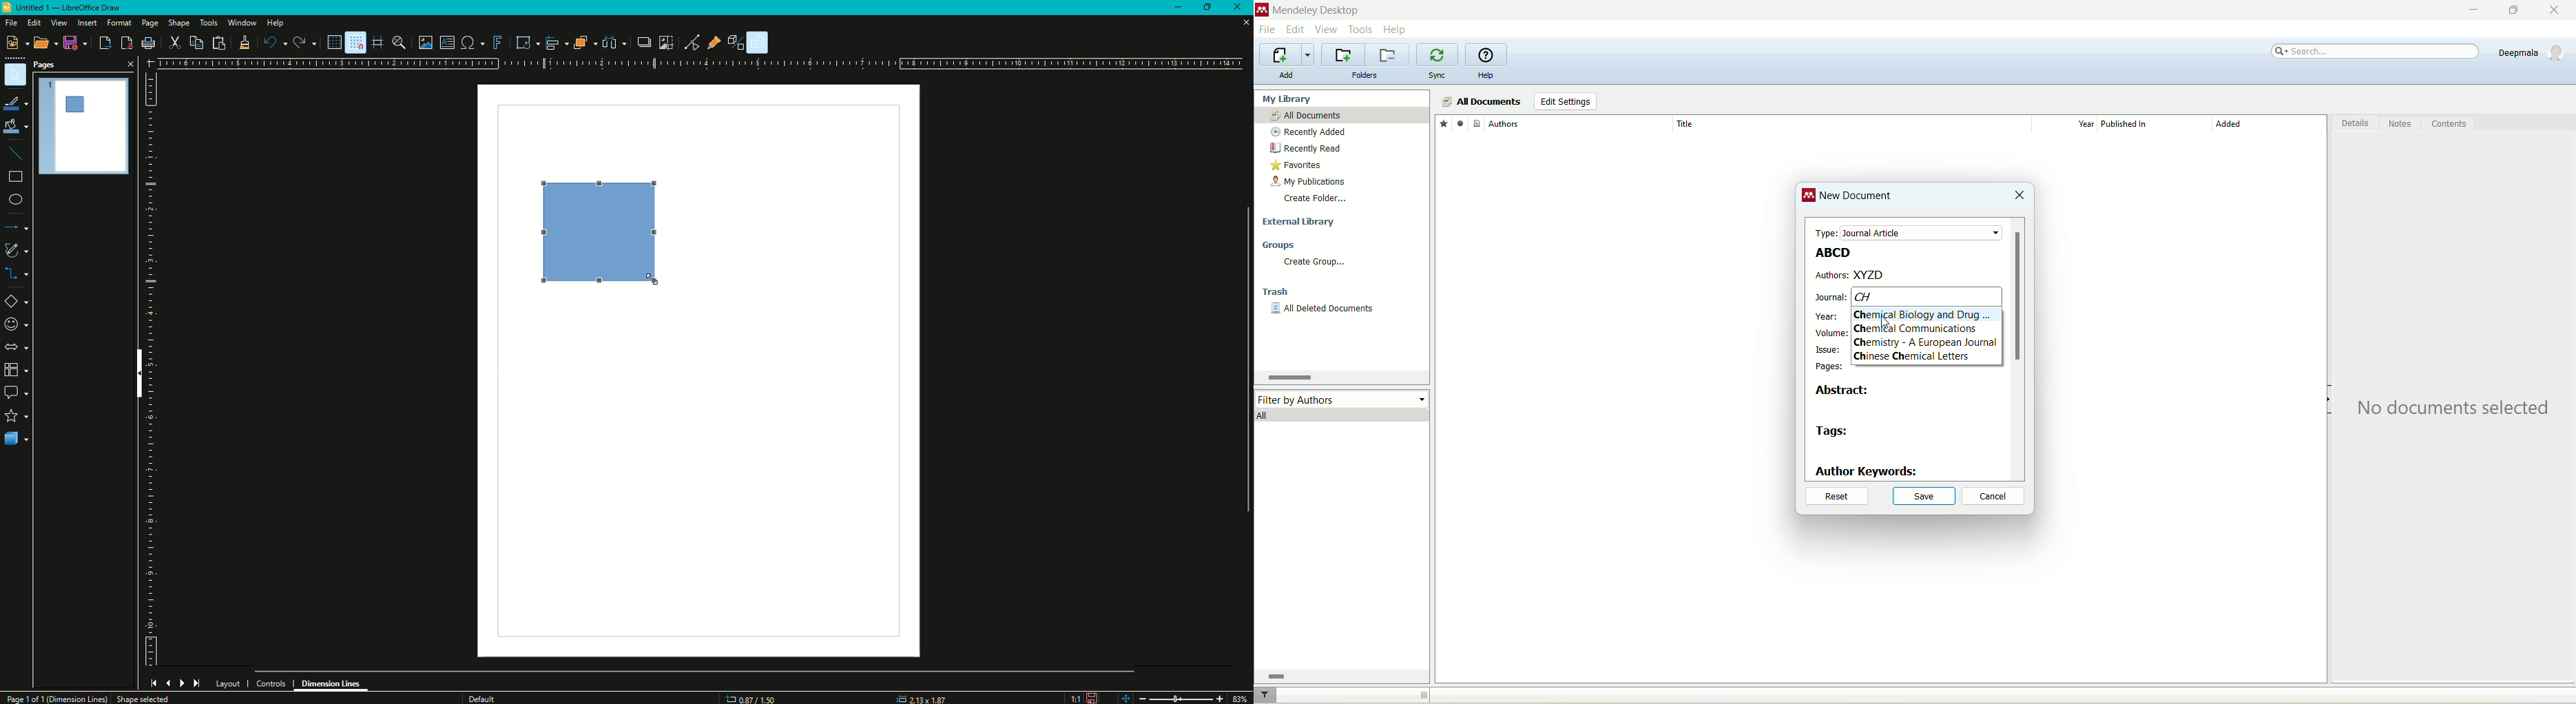 The height and width of the screenshot is (728, 2576). Describe the element at coordinates (16, 440) in the screenshot. I see `3D Objects` at that location.